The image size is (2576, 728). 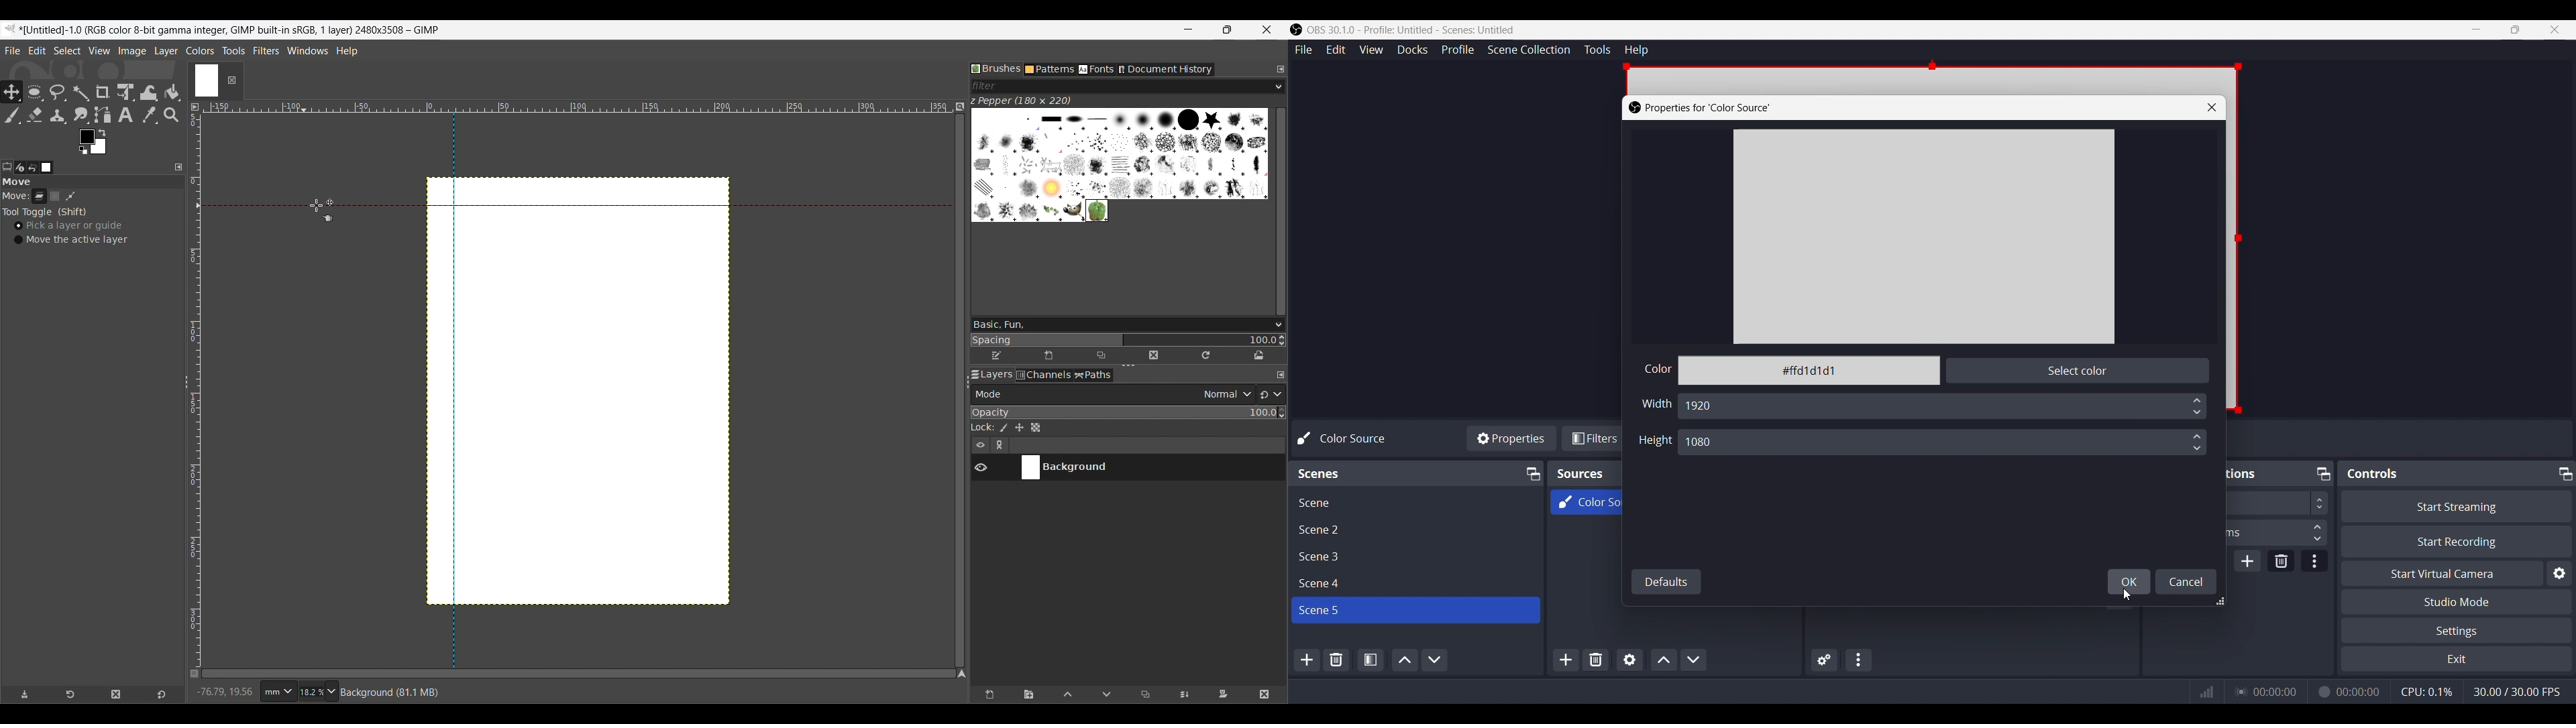 I want to click on Tools, so click(x=1597, y=50).